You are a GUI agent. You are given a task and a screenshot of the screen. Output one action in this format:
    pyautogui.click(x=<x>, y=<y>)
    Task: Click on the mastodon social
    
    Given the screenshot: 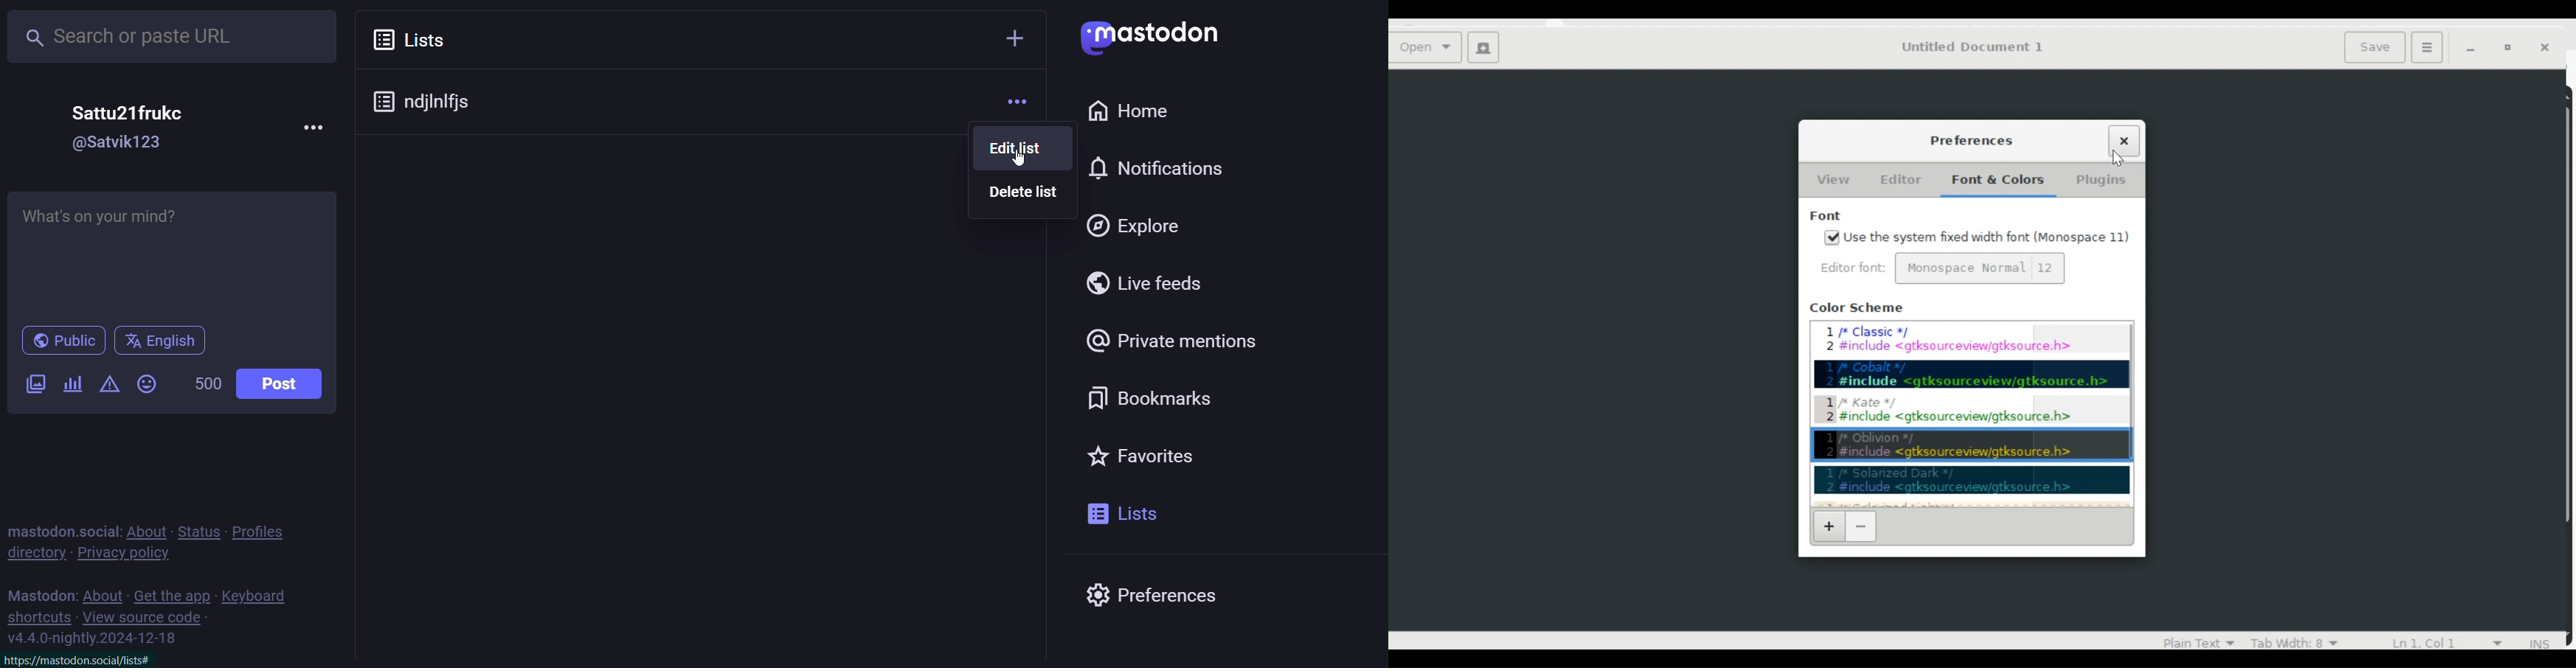 What is the action you would take?
    pyautogui.click(x=63, y=528)
    